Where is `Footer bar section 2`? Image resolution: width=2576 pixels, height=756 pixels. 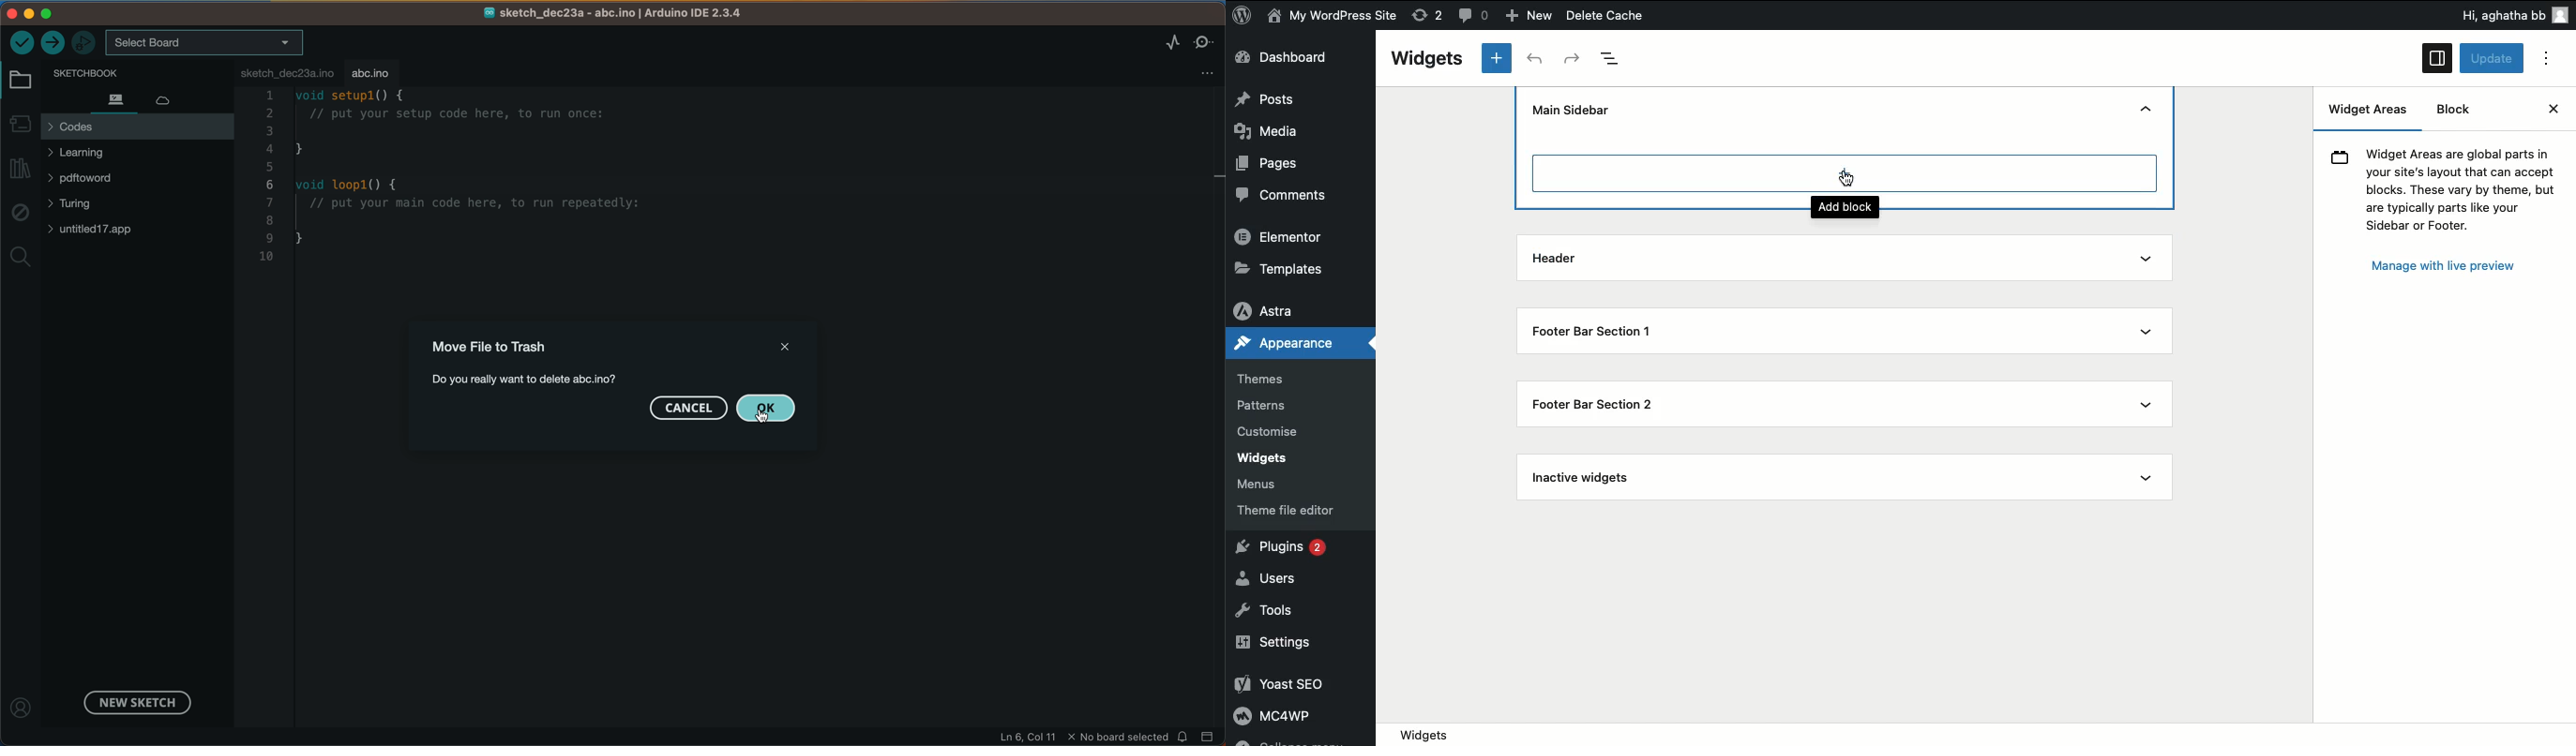
Footer bar section 2 is located at coordinates (1601, 402).